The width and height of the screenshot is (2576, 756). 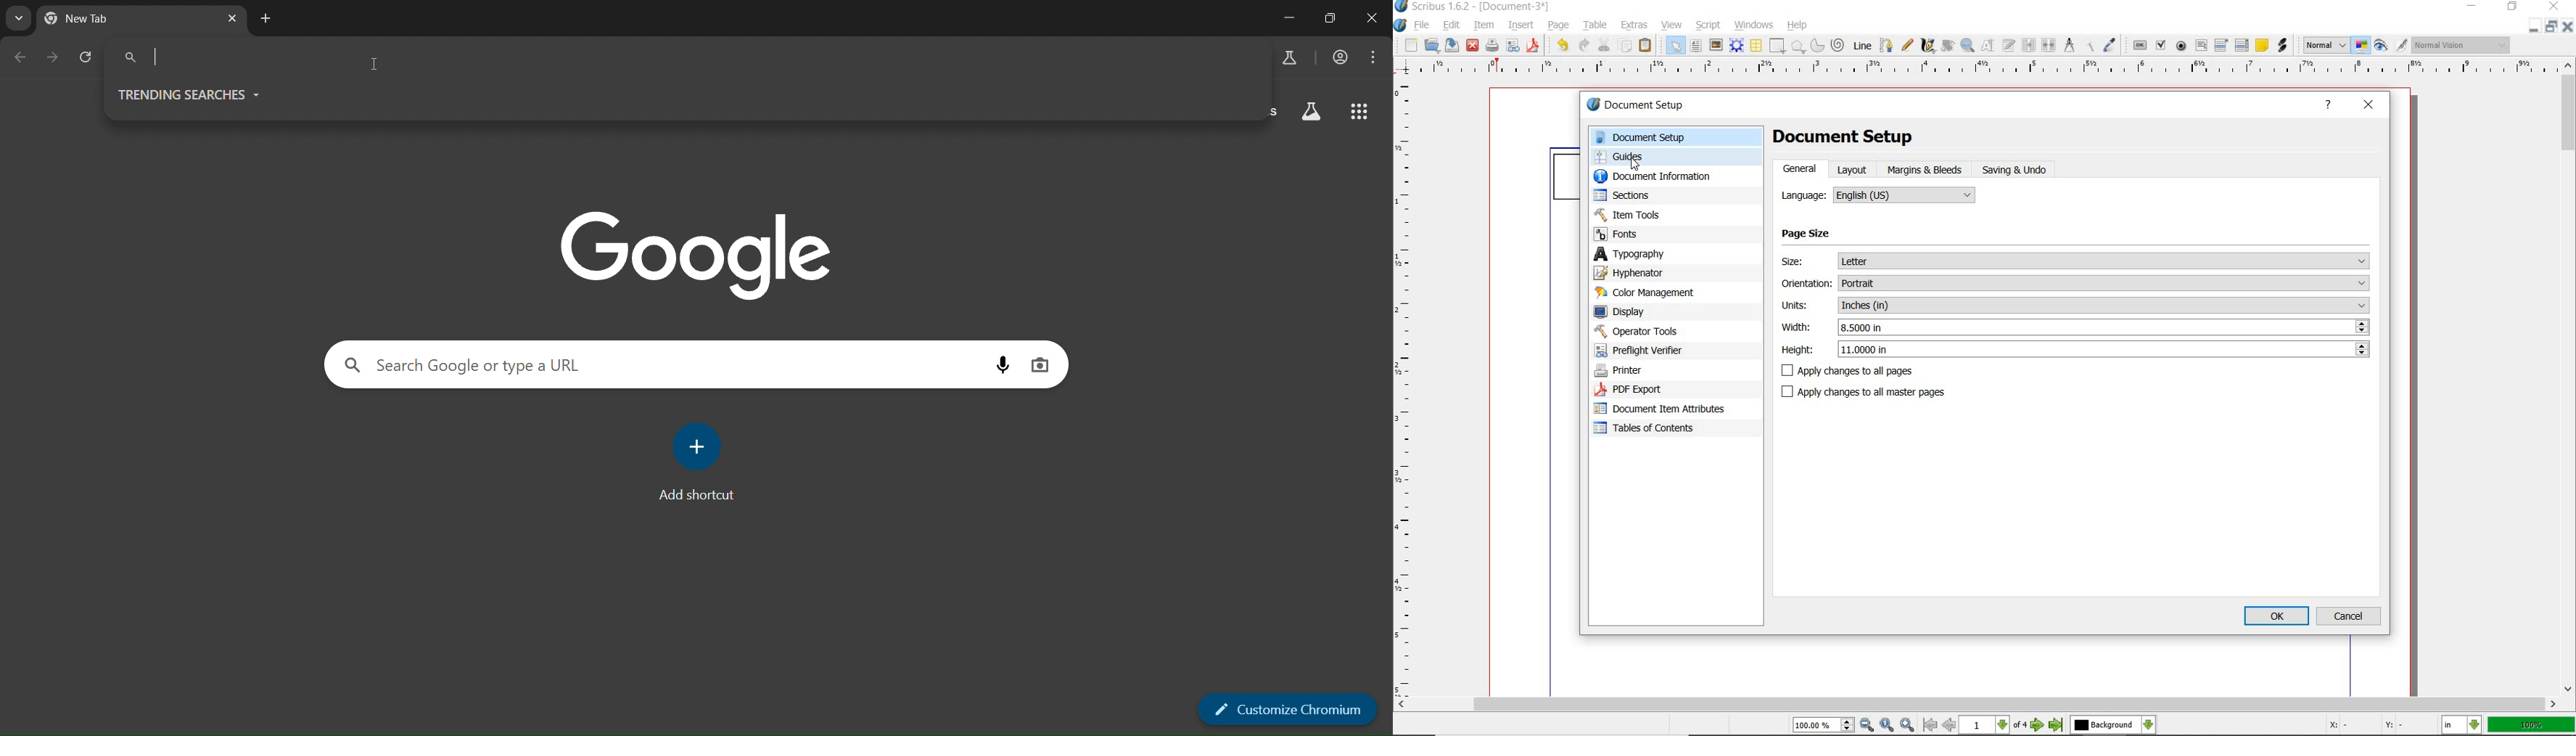 I want to click on page size, so click(x=1809, y=235).